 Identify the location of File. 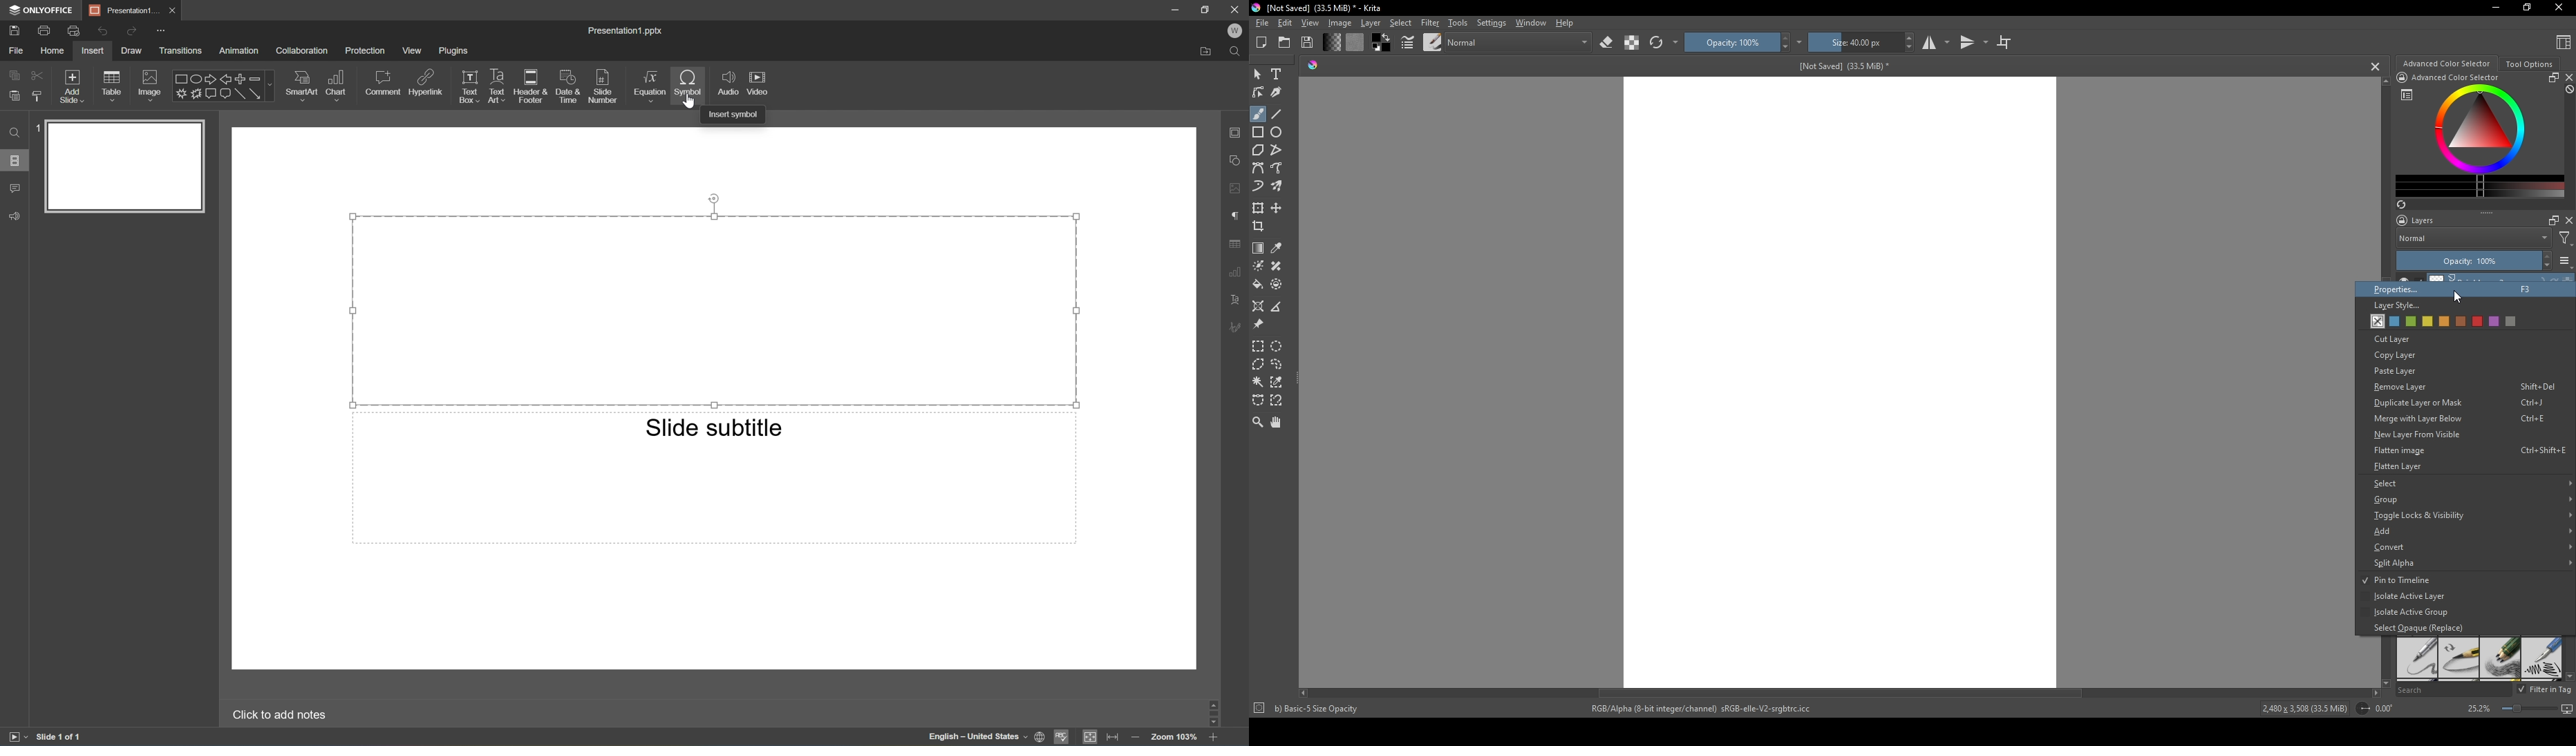
(13, 51).